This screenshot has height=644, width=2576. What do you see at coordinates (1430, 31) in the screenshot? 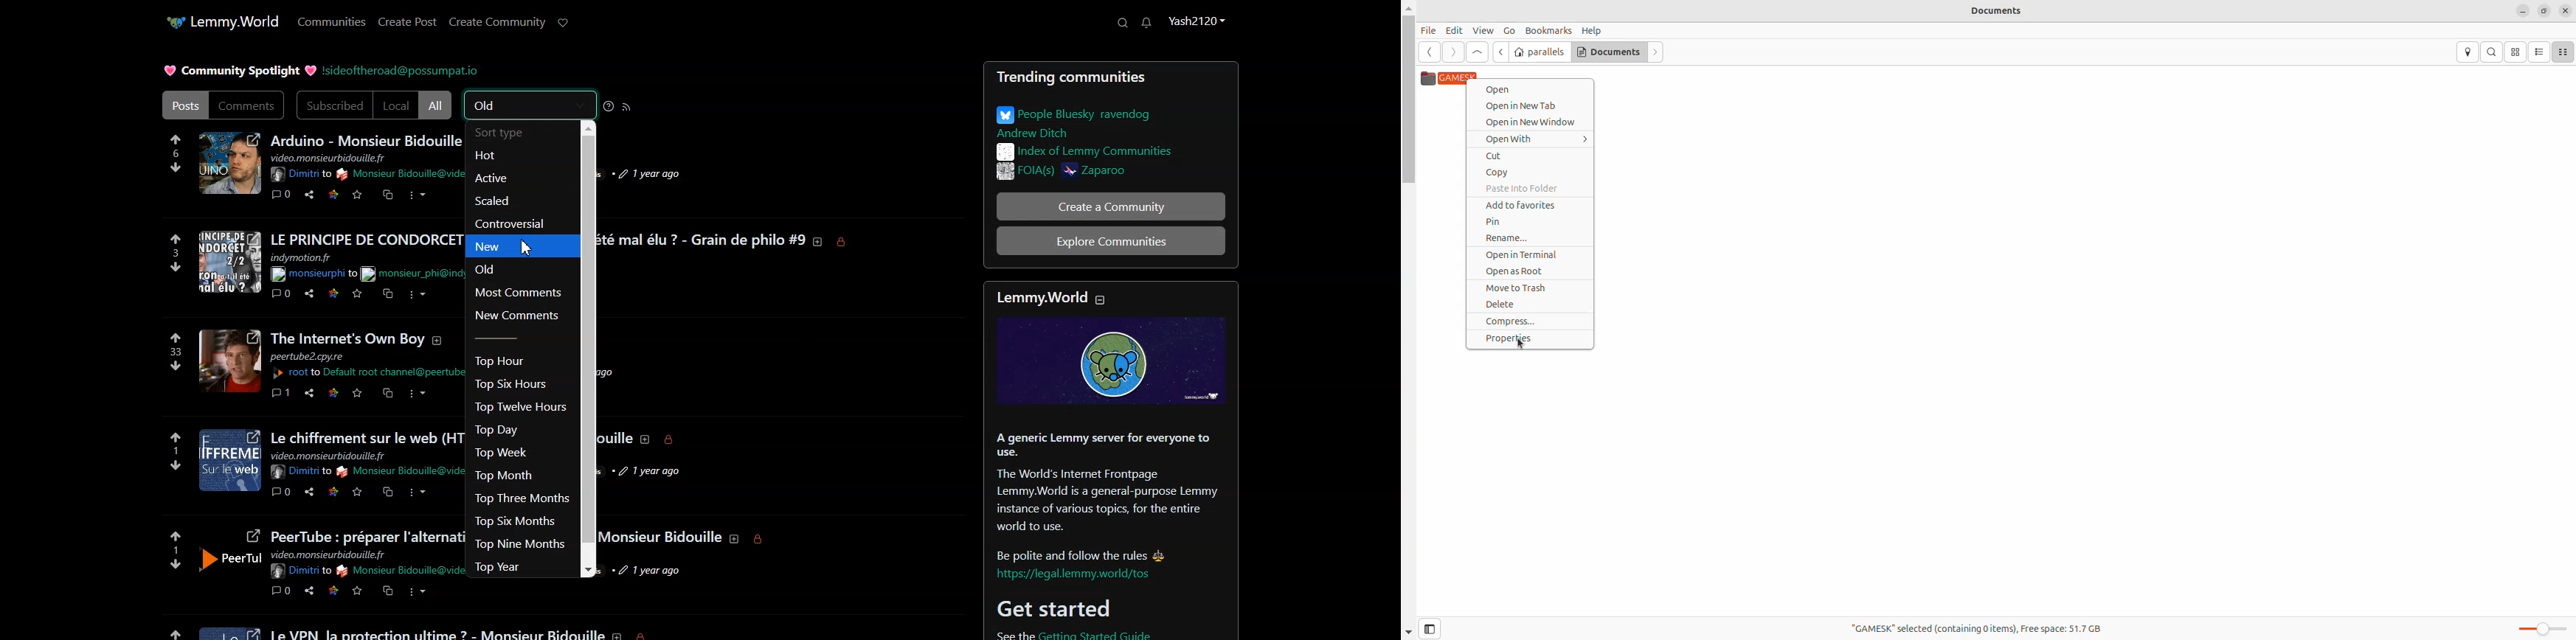
I see `File` at bounding box center [1430, 31].